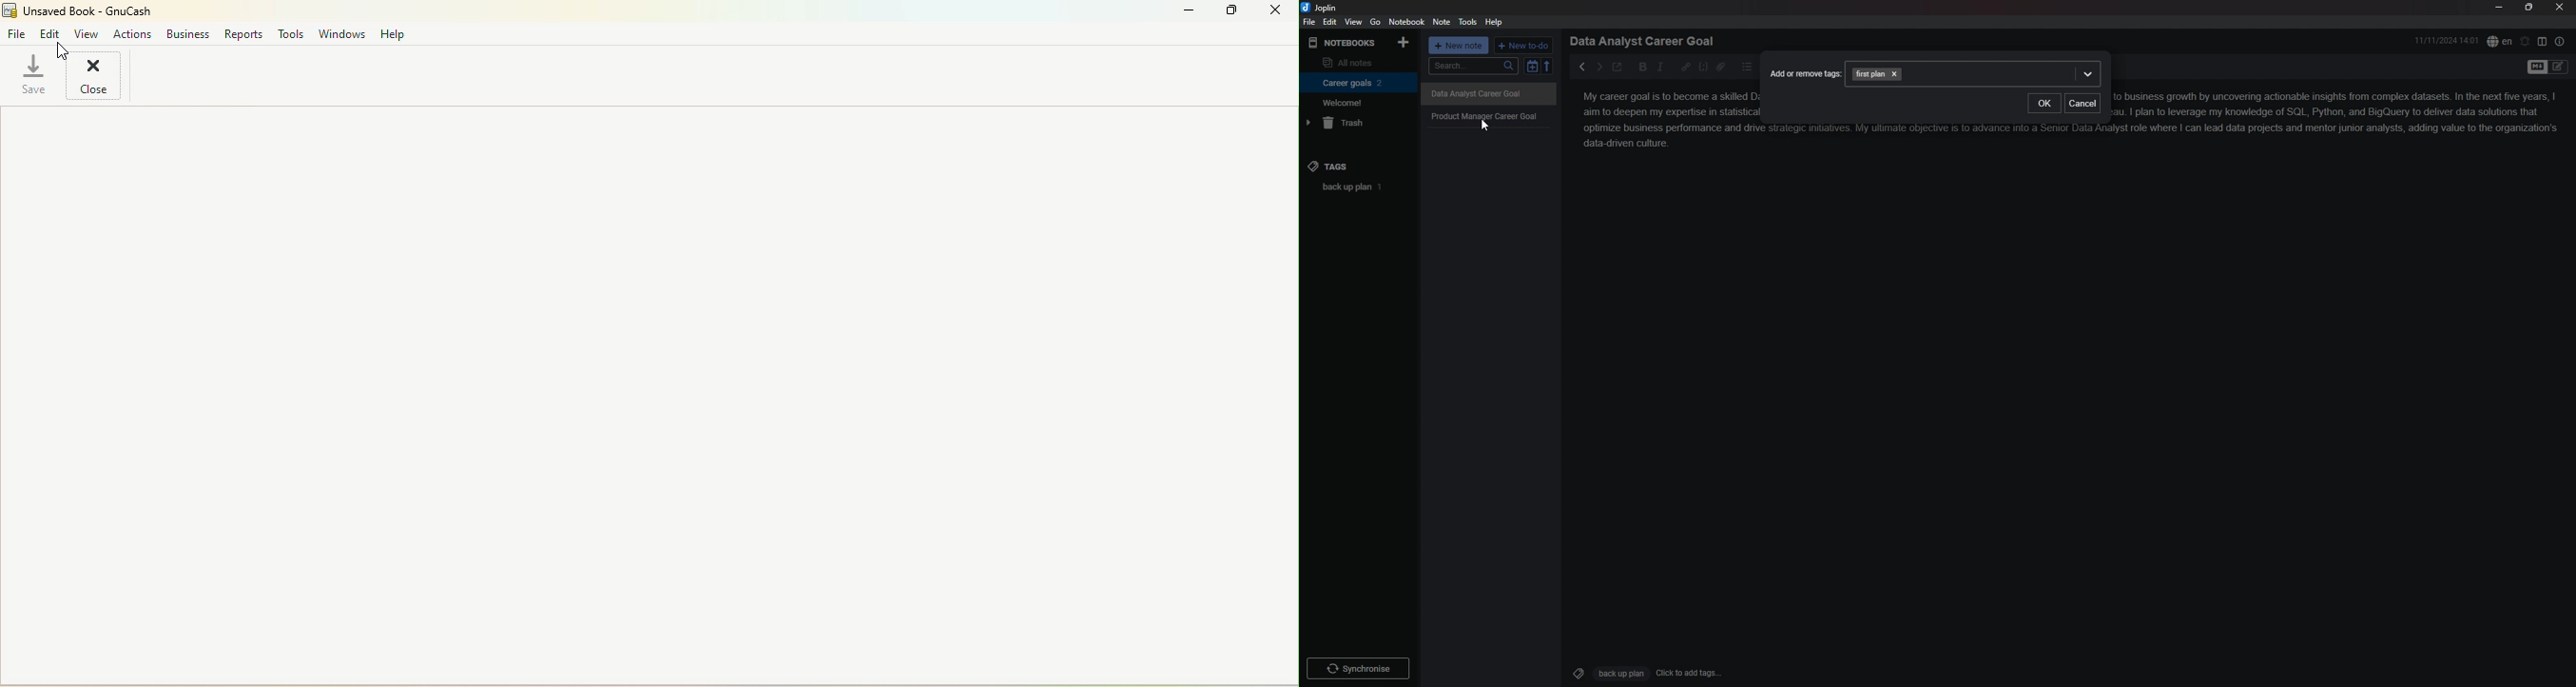  Describe the element at coordinates (1407, 21) in the screenshot. I see `notebook` at that location.